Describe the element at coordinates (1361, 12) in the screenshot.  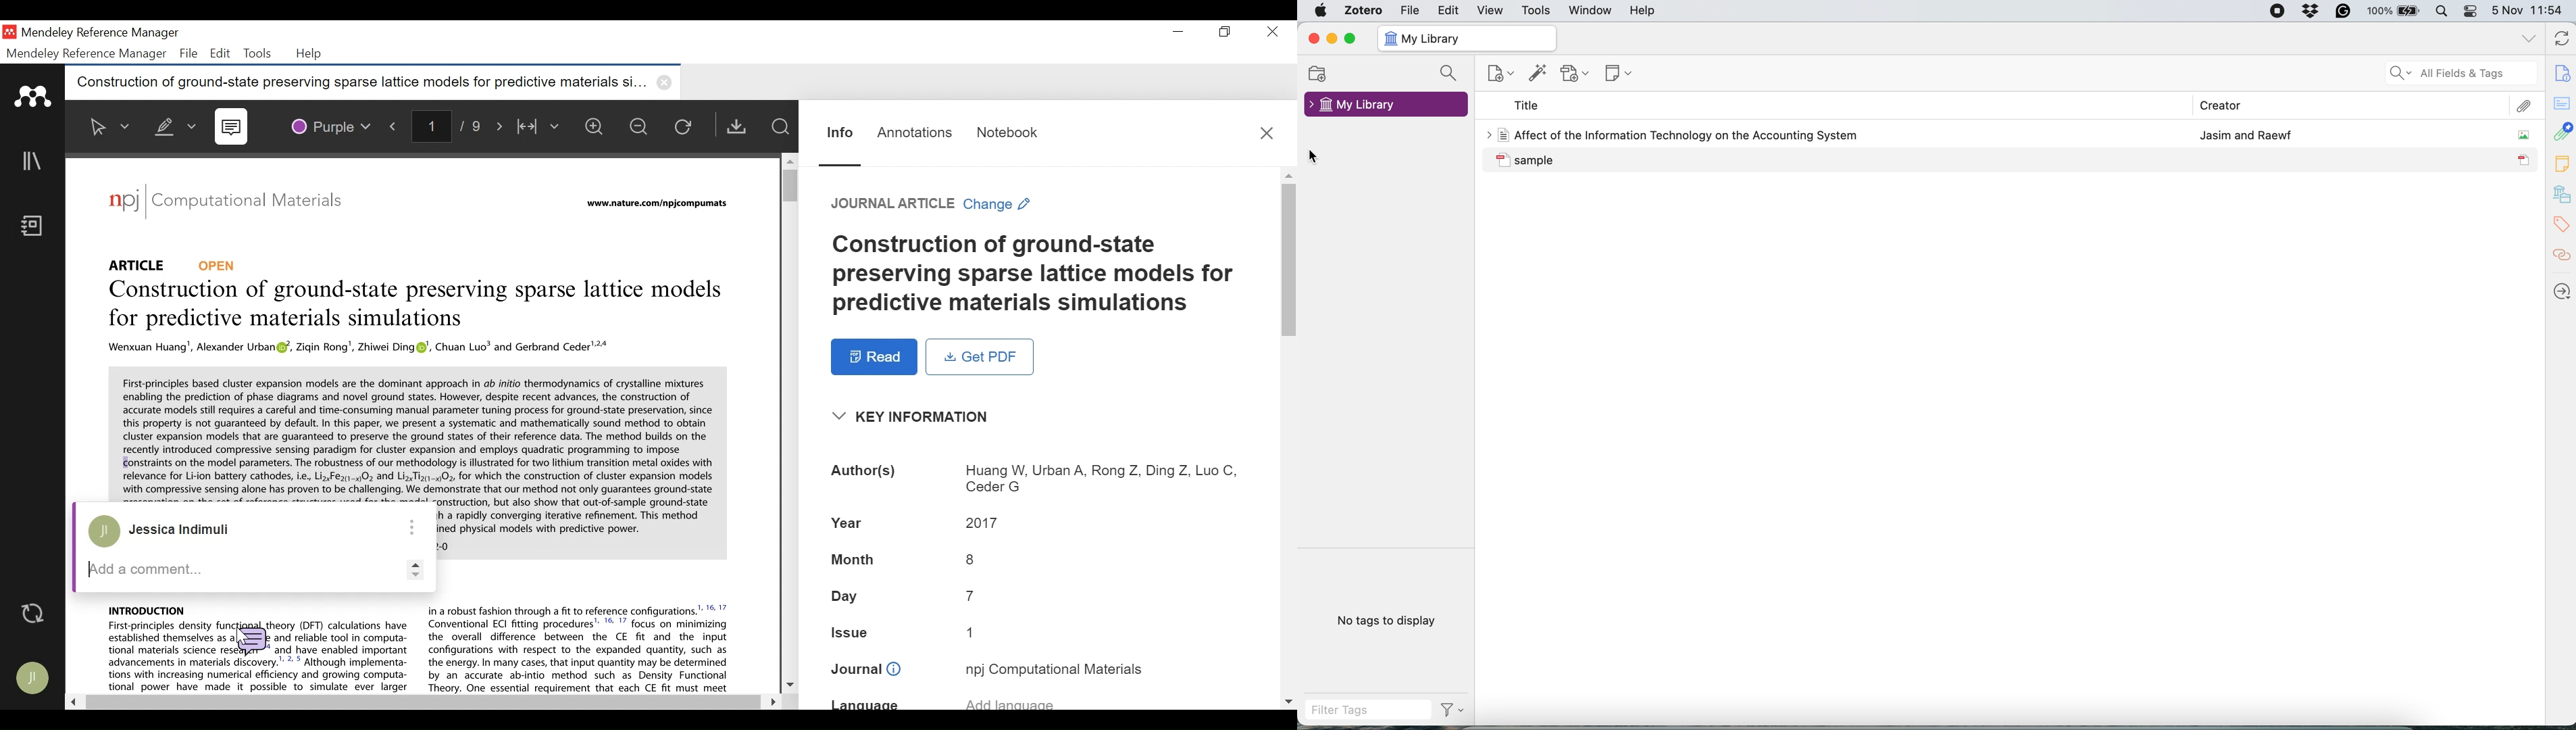
I see `zotero` at that location.